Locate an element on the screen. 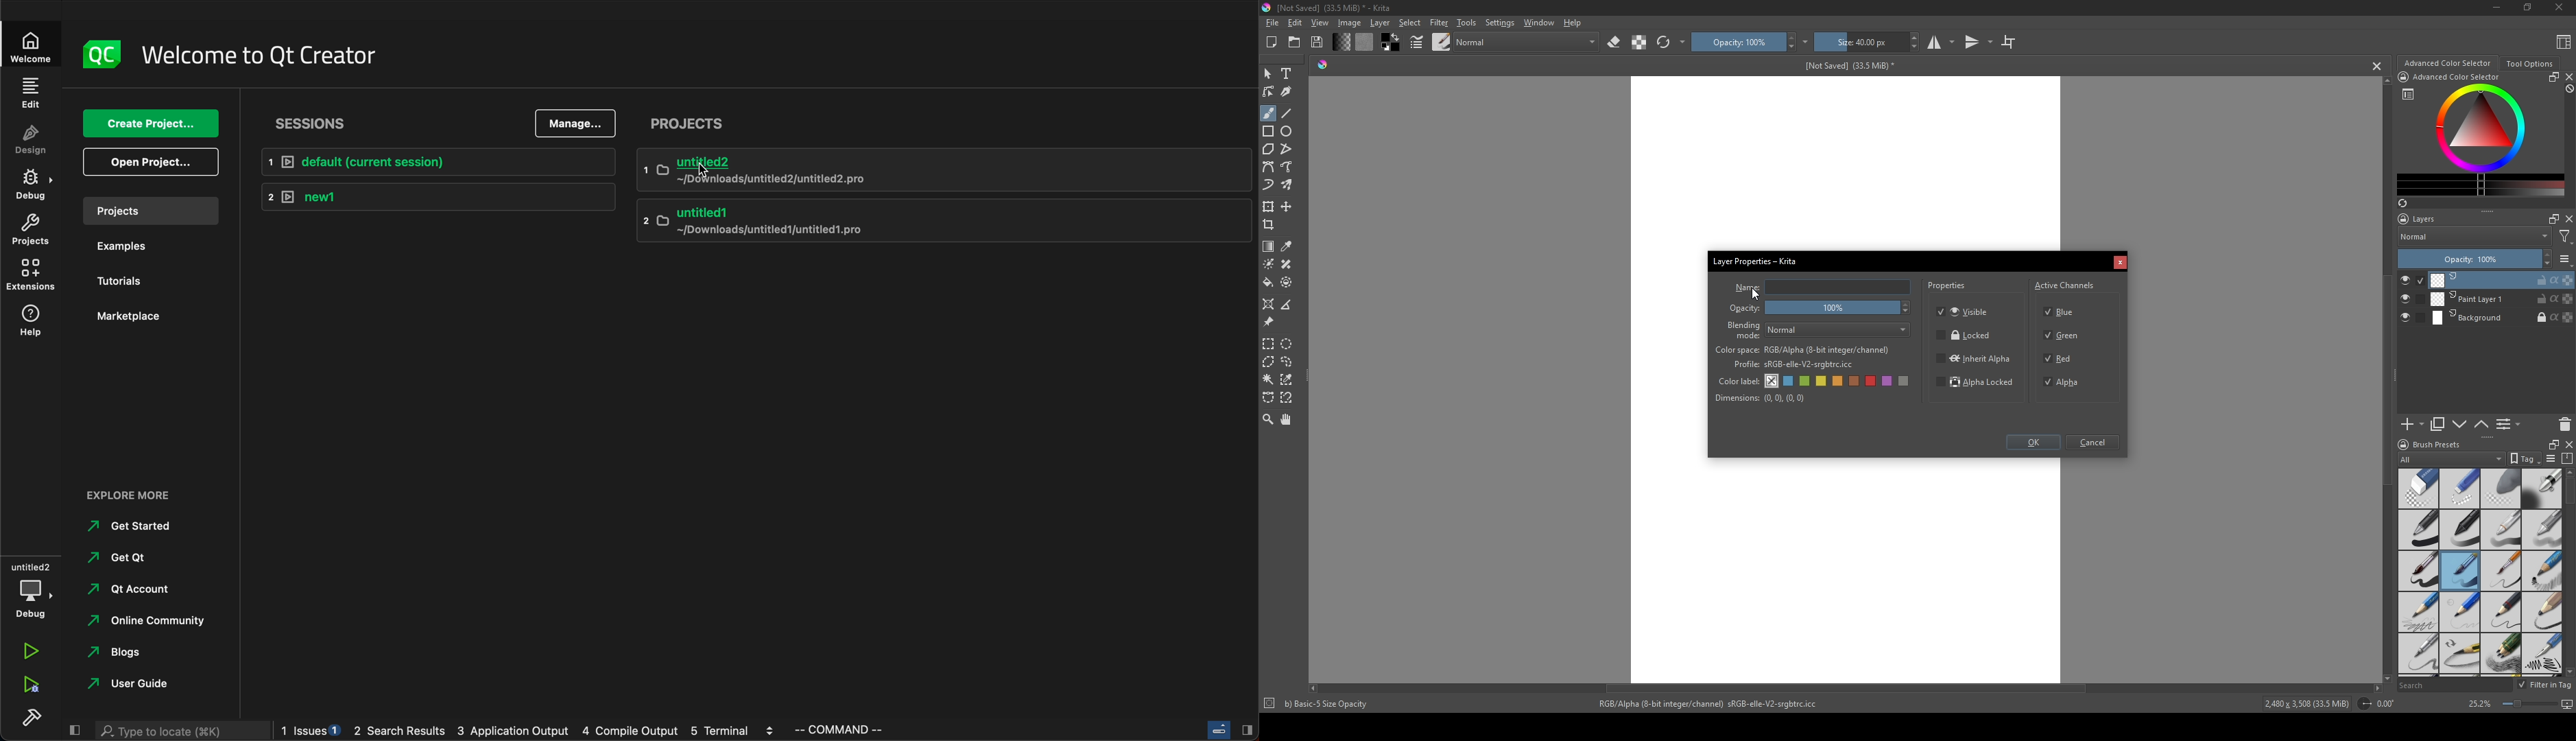  Cancel is located at coordinates (2120, 263).